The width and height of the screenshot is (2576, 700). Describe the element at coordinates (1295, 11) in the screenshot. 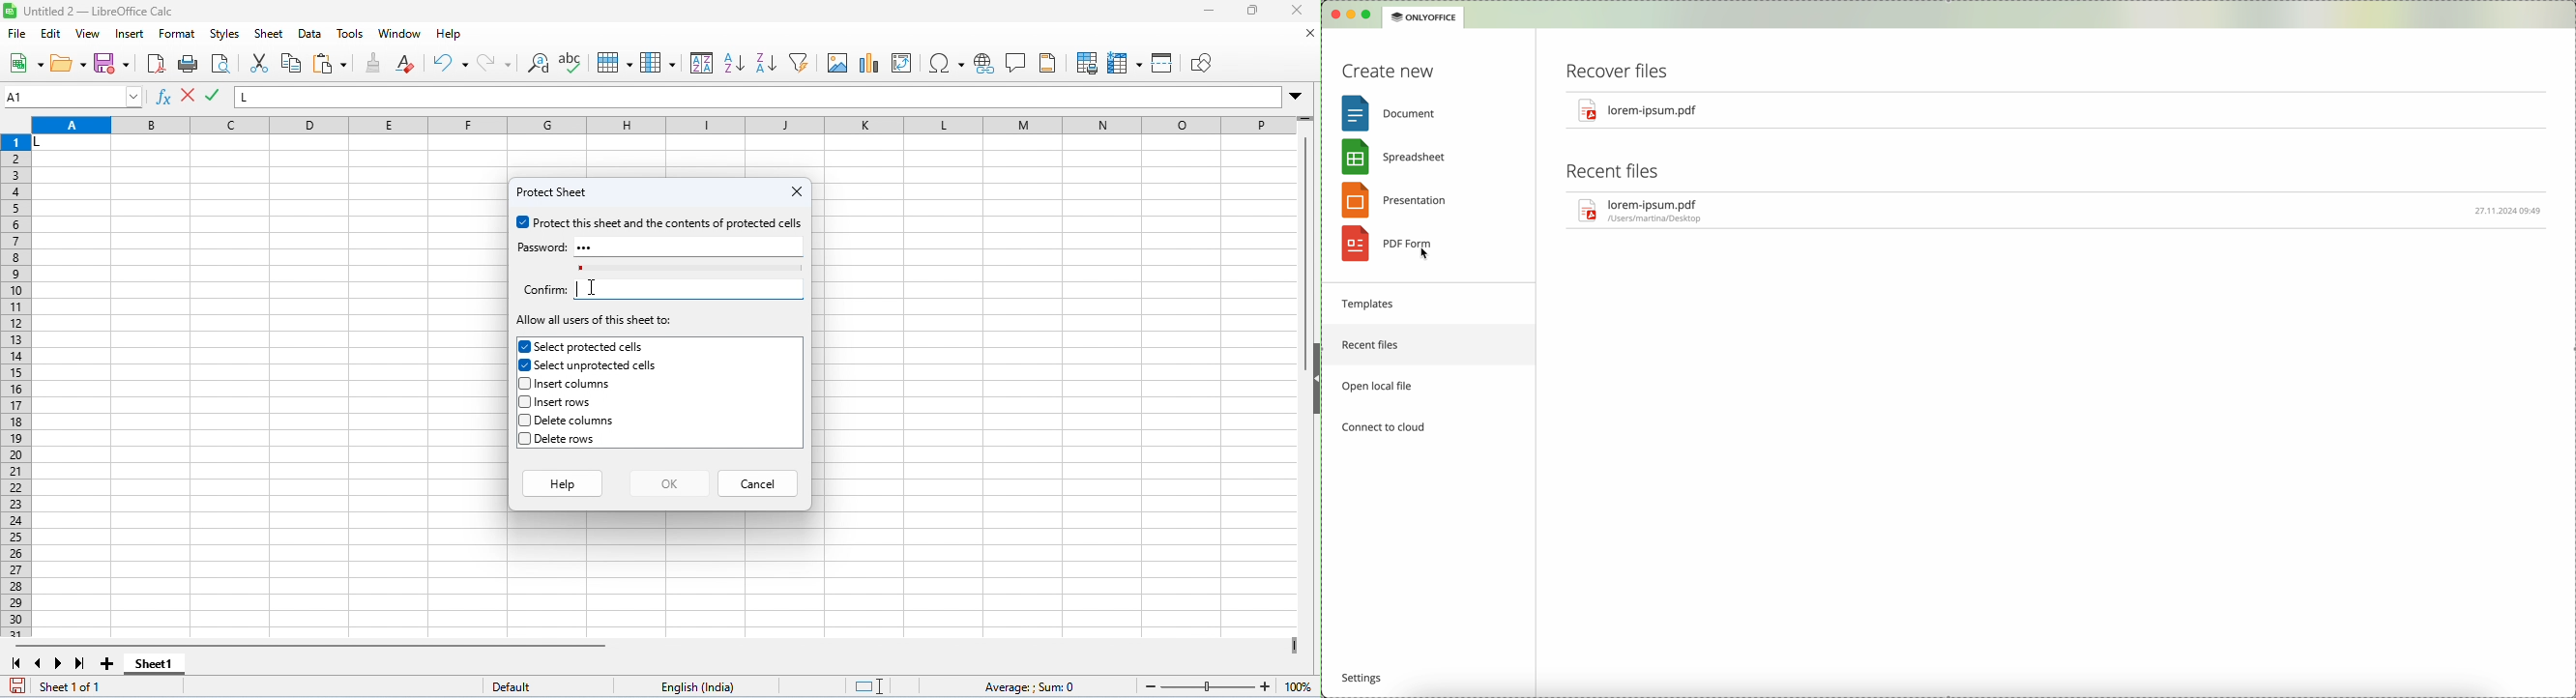

I see `close` at that location.